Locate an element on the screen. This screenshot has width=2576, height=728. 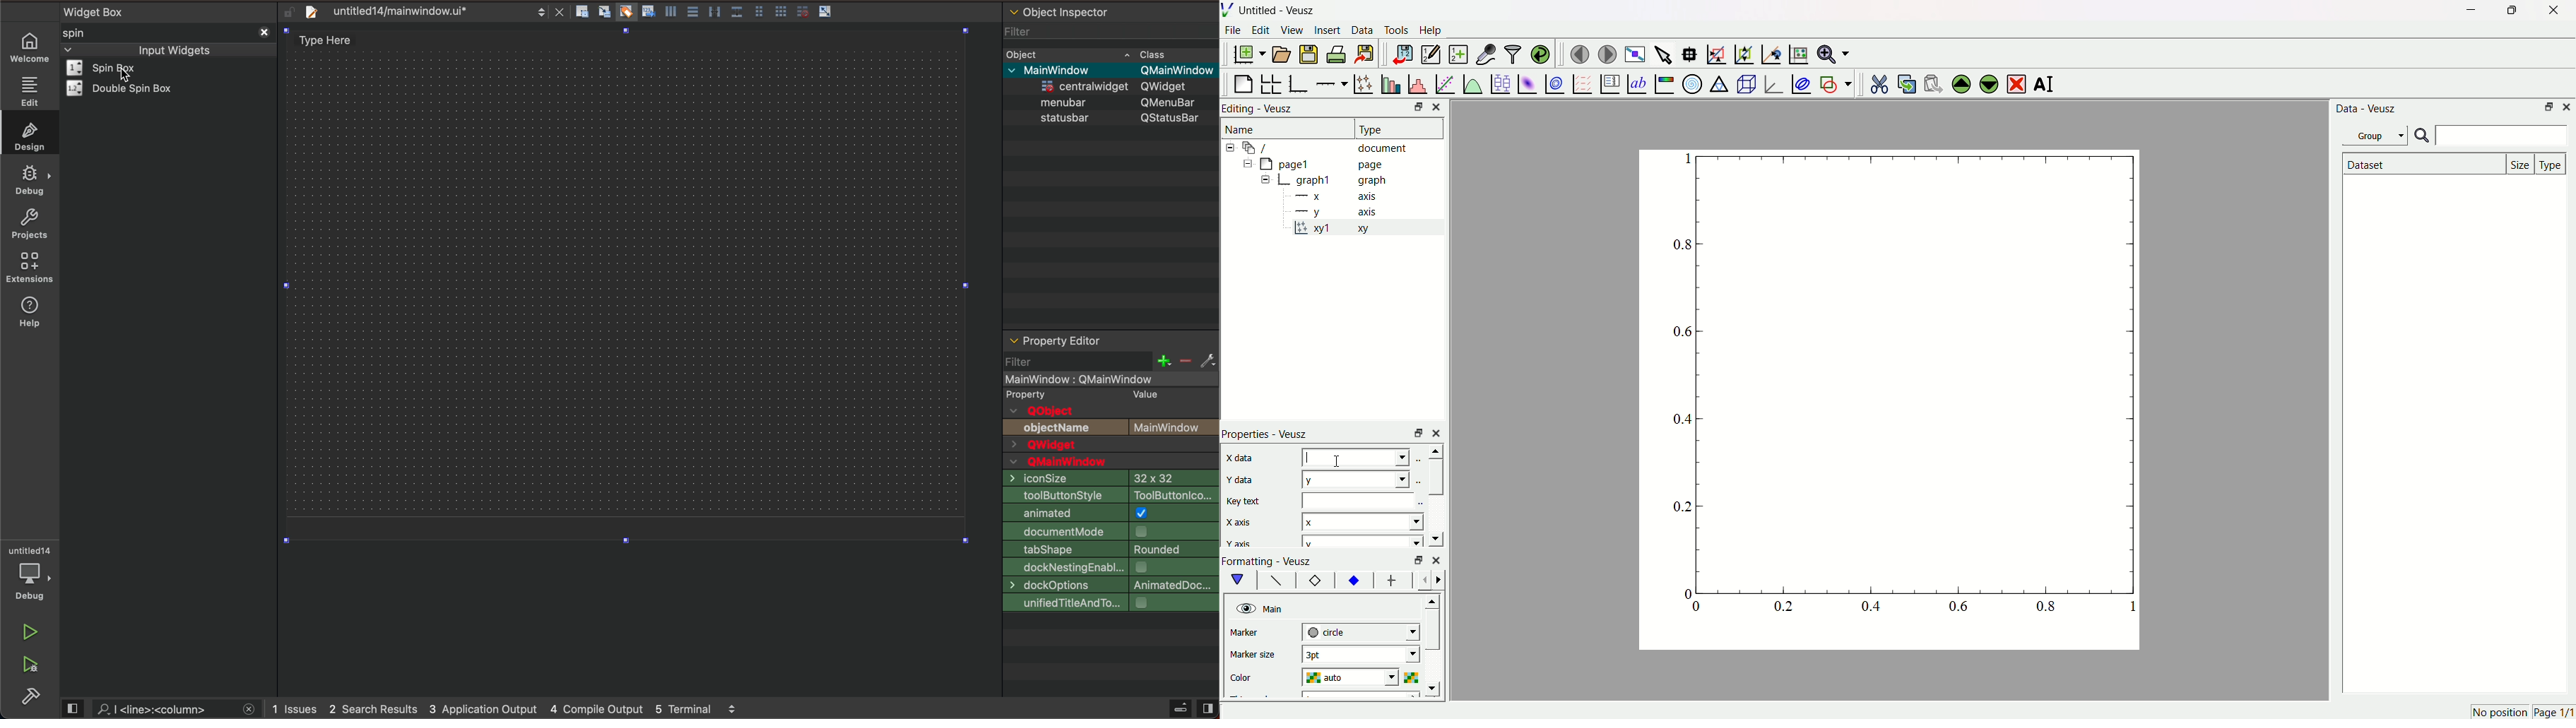
File is located at coordinates (1234, 32).